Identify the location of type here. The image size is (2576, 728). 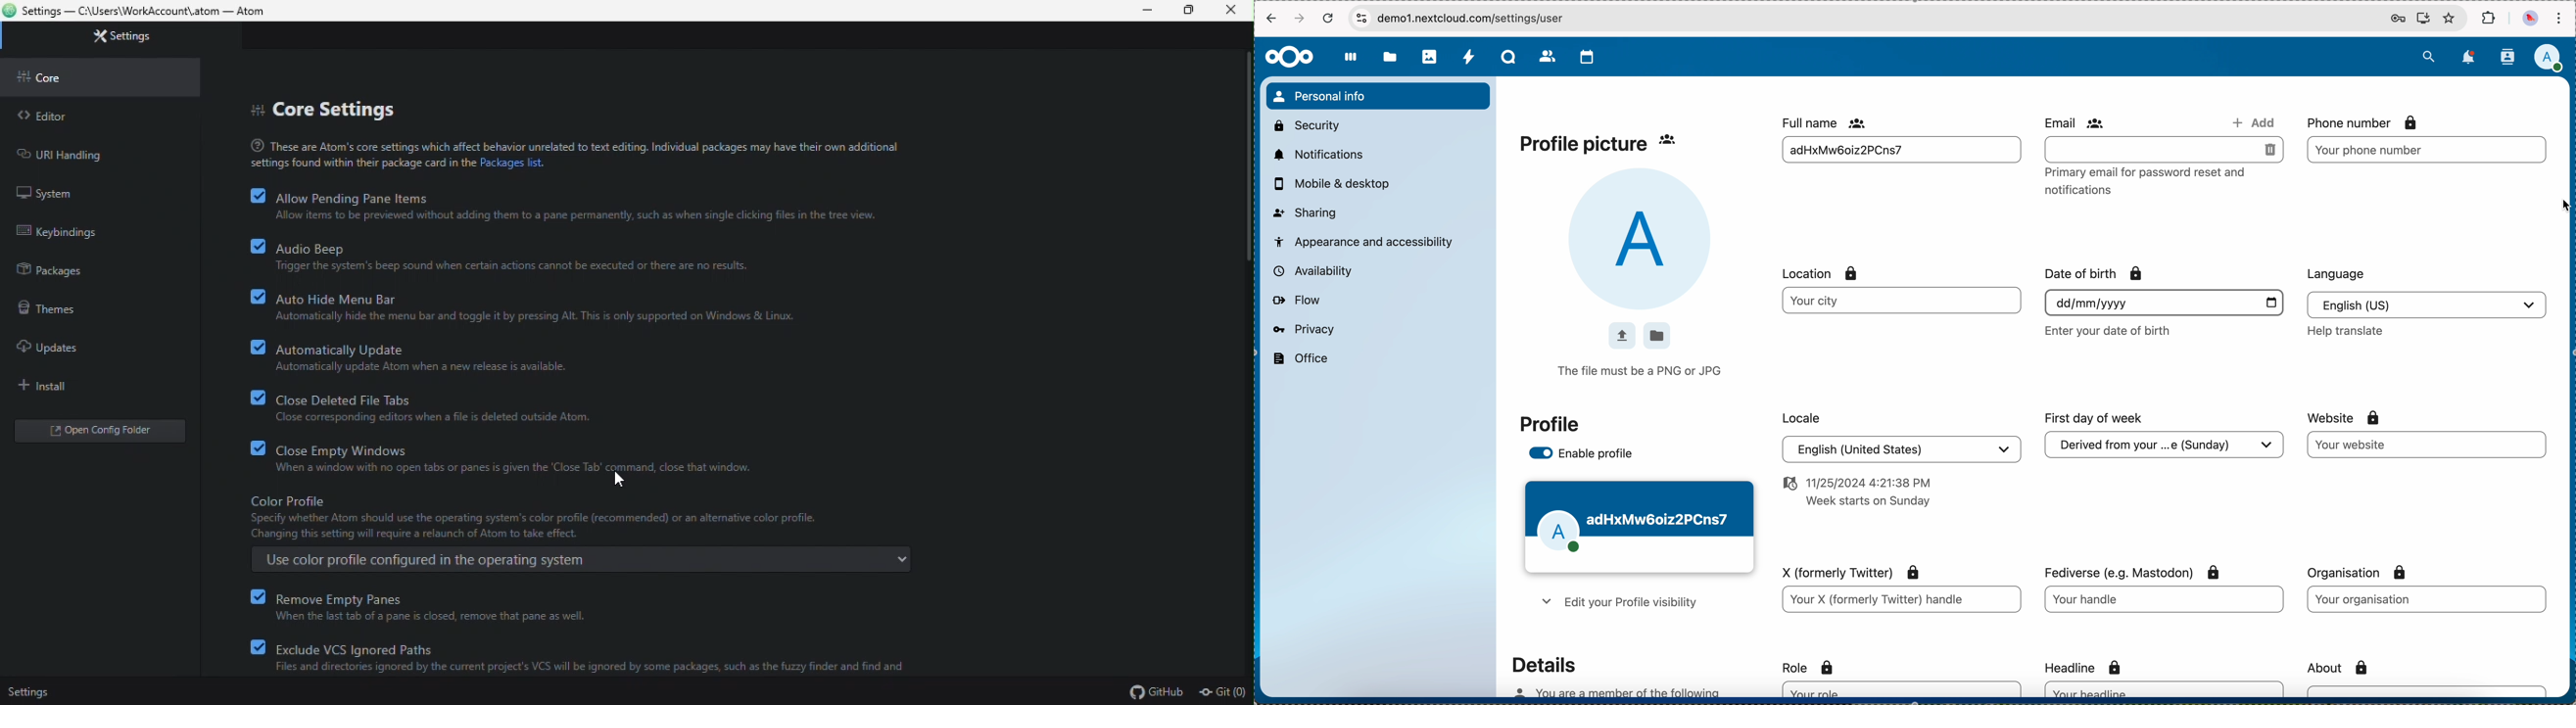
(2426, 149).